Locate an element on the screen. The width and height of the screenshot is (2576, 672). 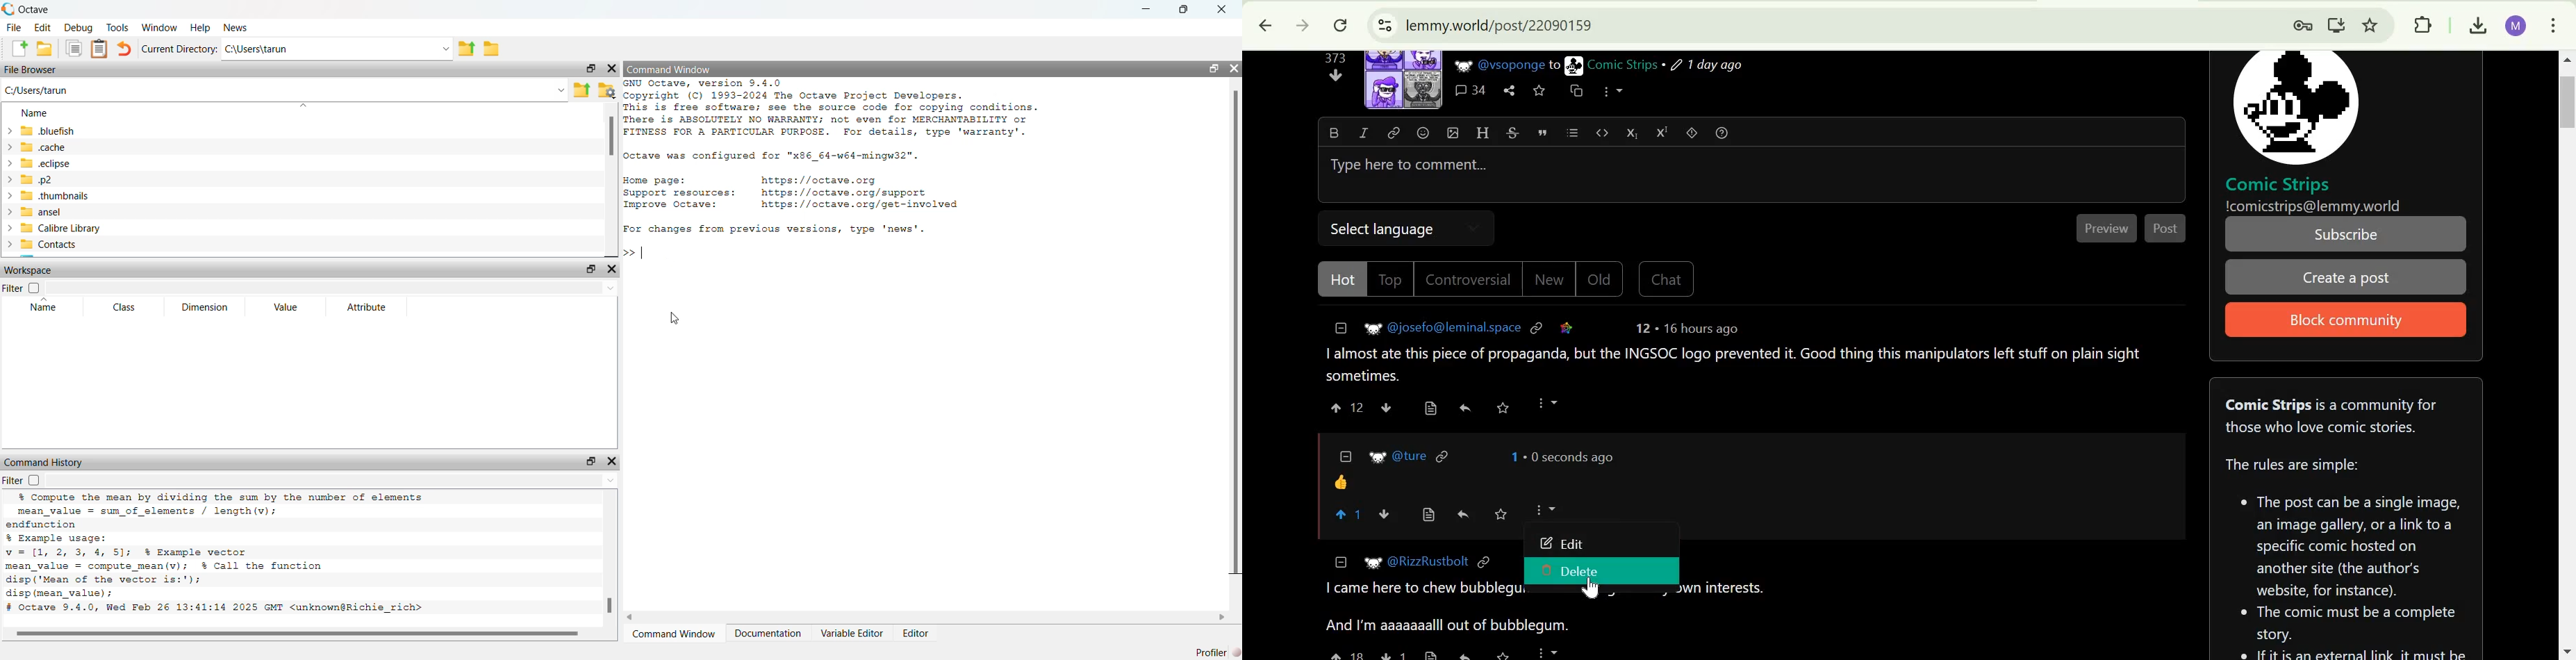
downvote is located at coordinates (1385, 406).